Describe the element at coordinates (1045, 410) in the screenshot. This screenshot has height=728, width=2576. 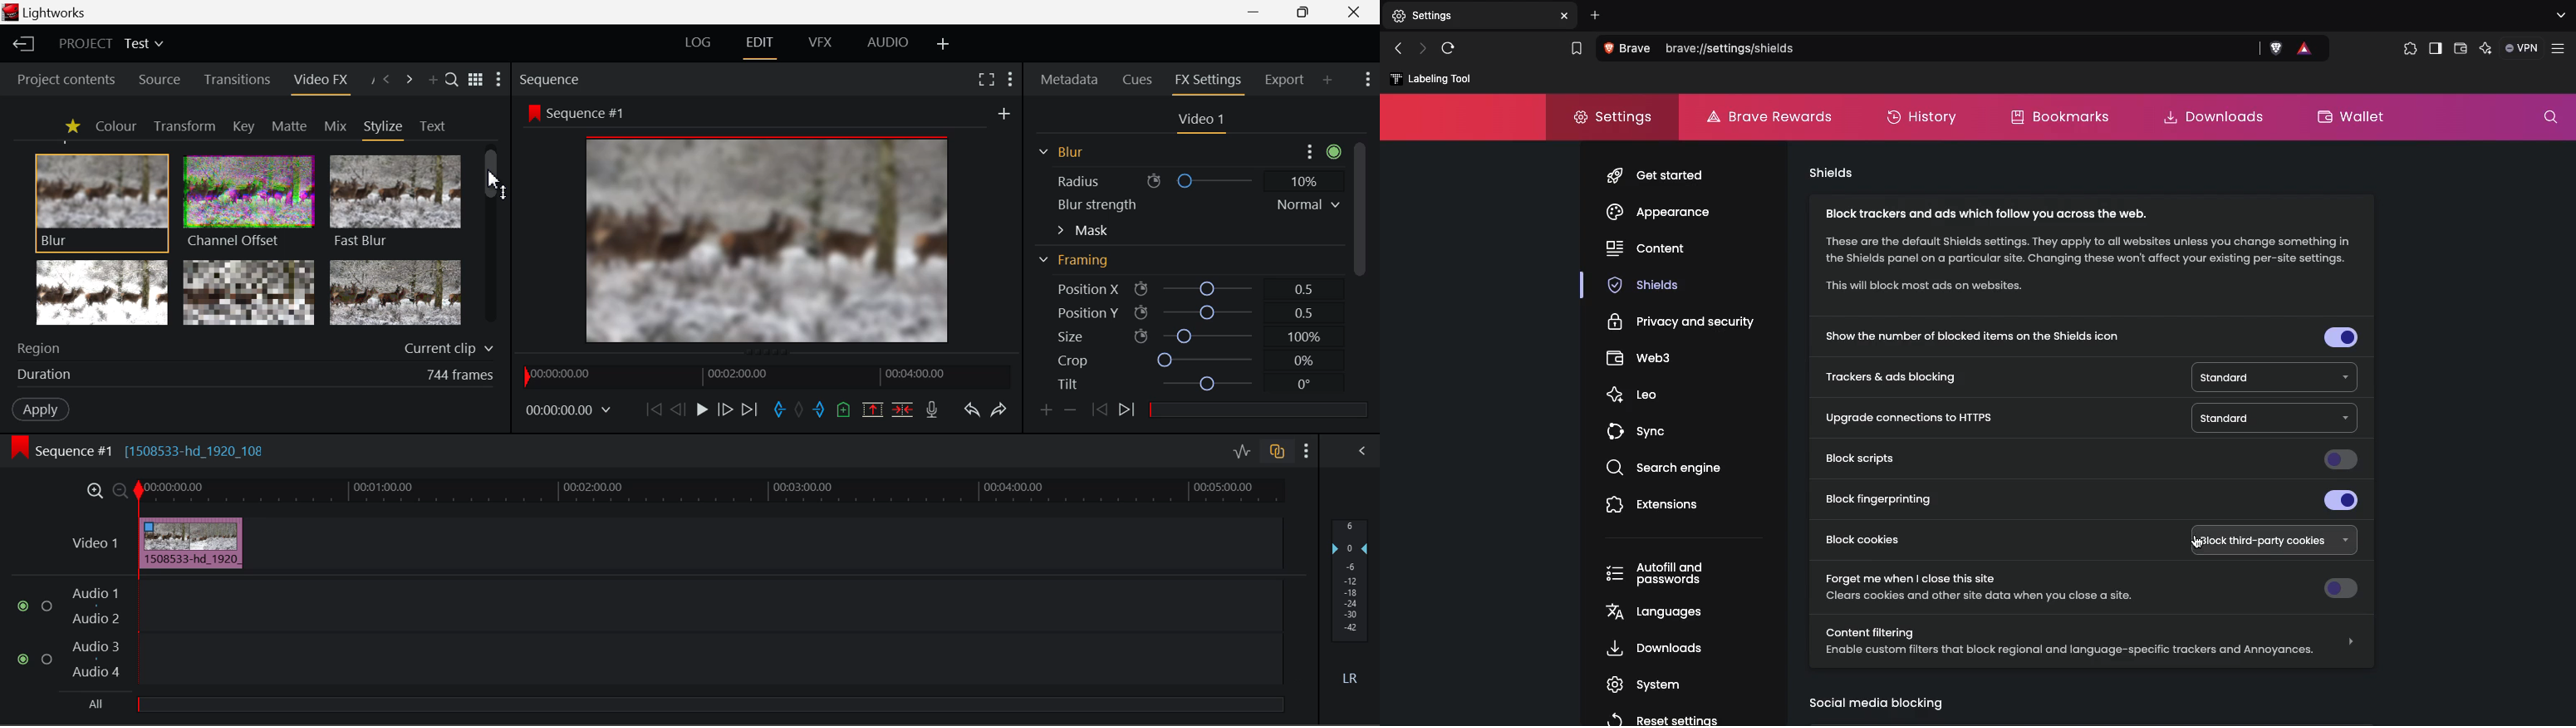
I see `Add keyframe` at that location.